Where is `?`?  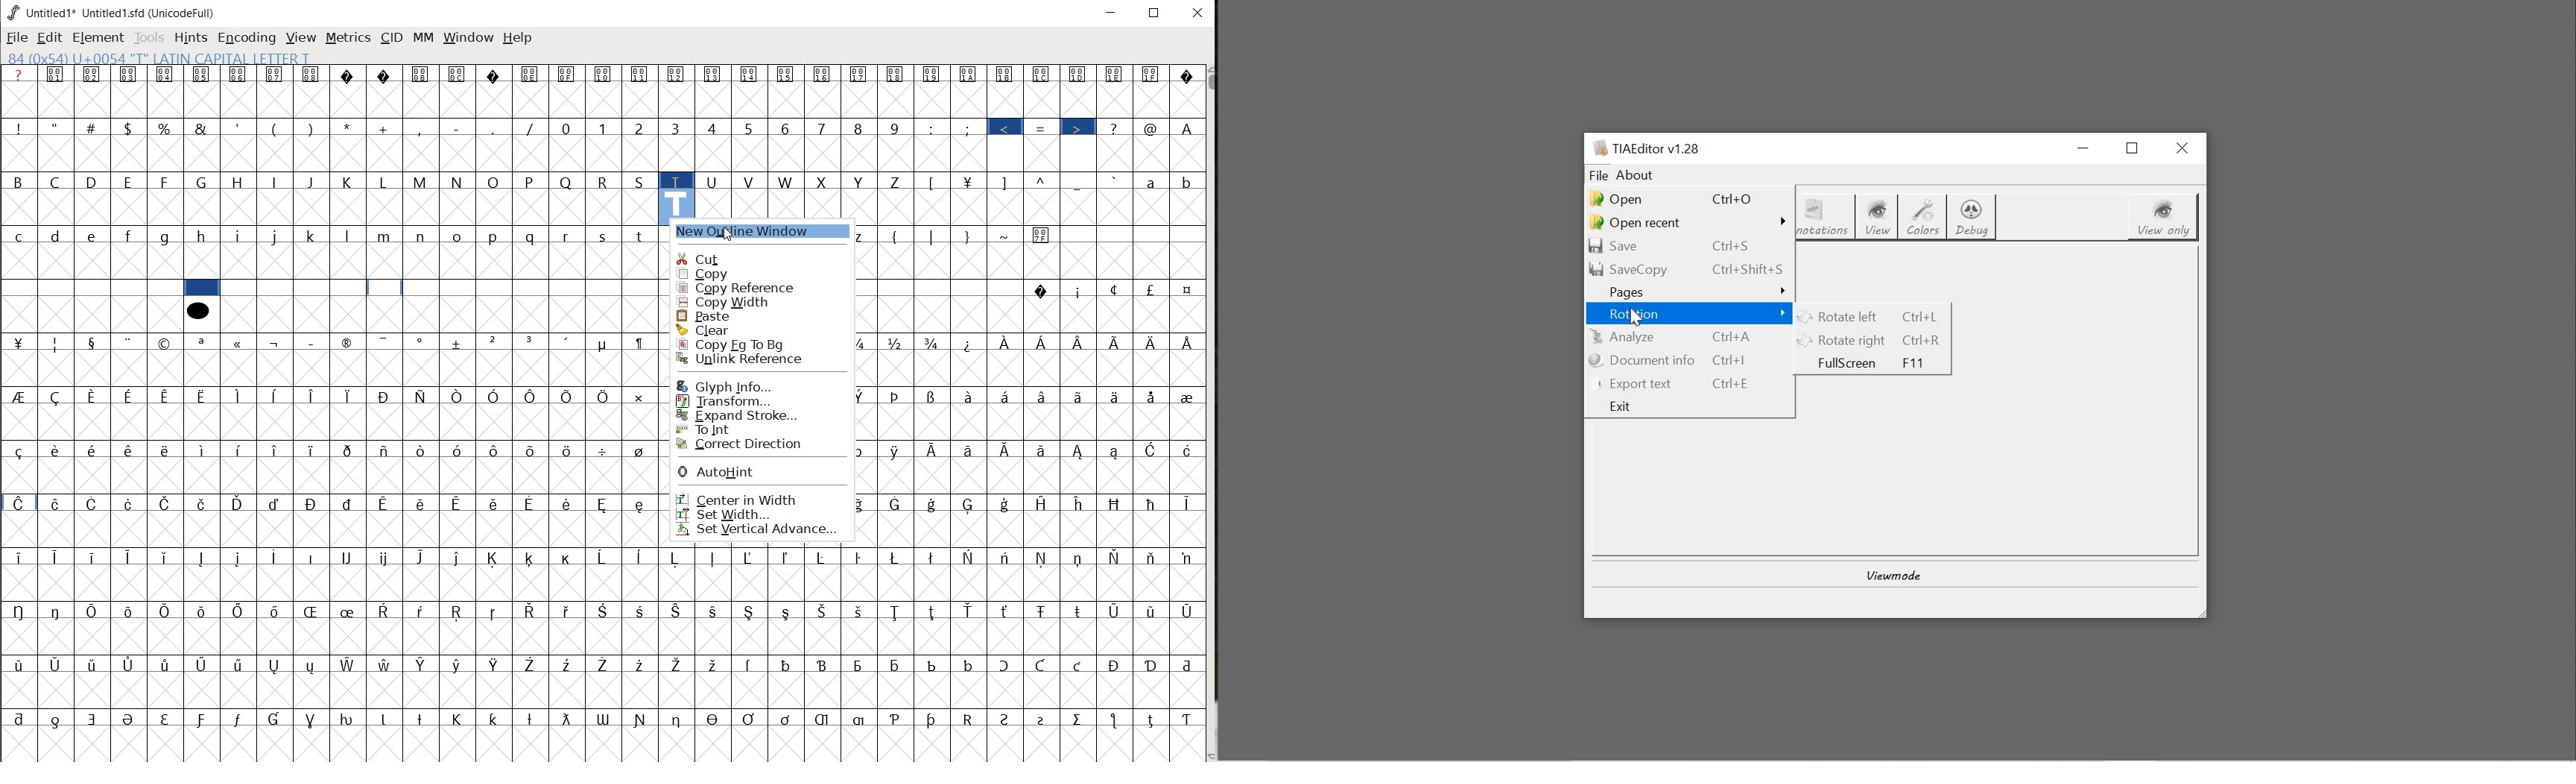 ? is located at coordinates (21, 75).